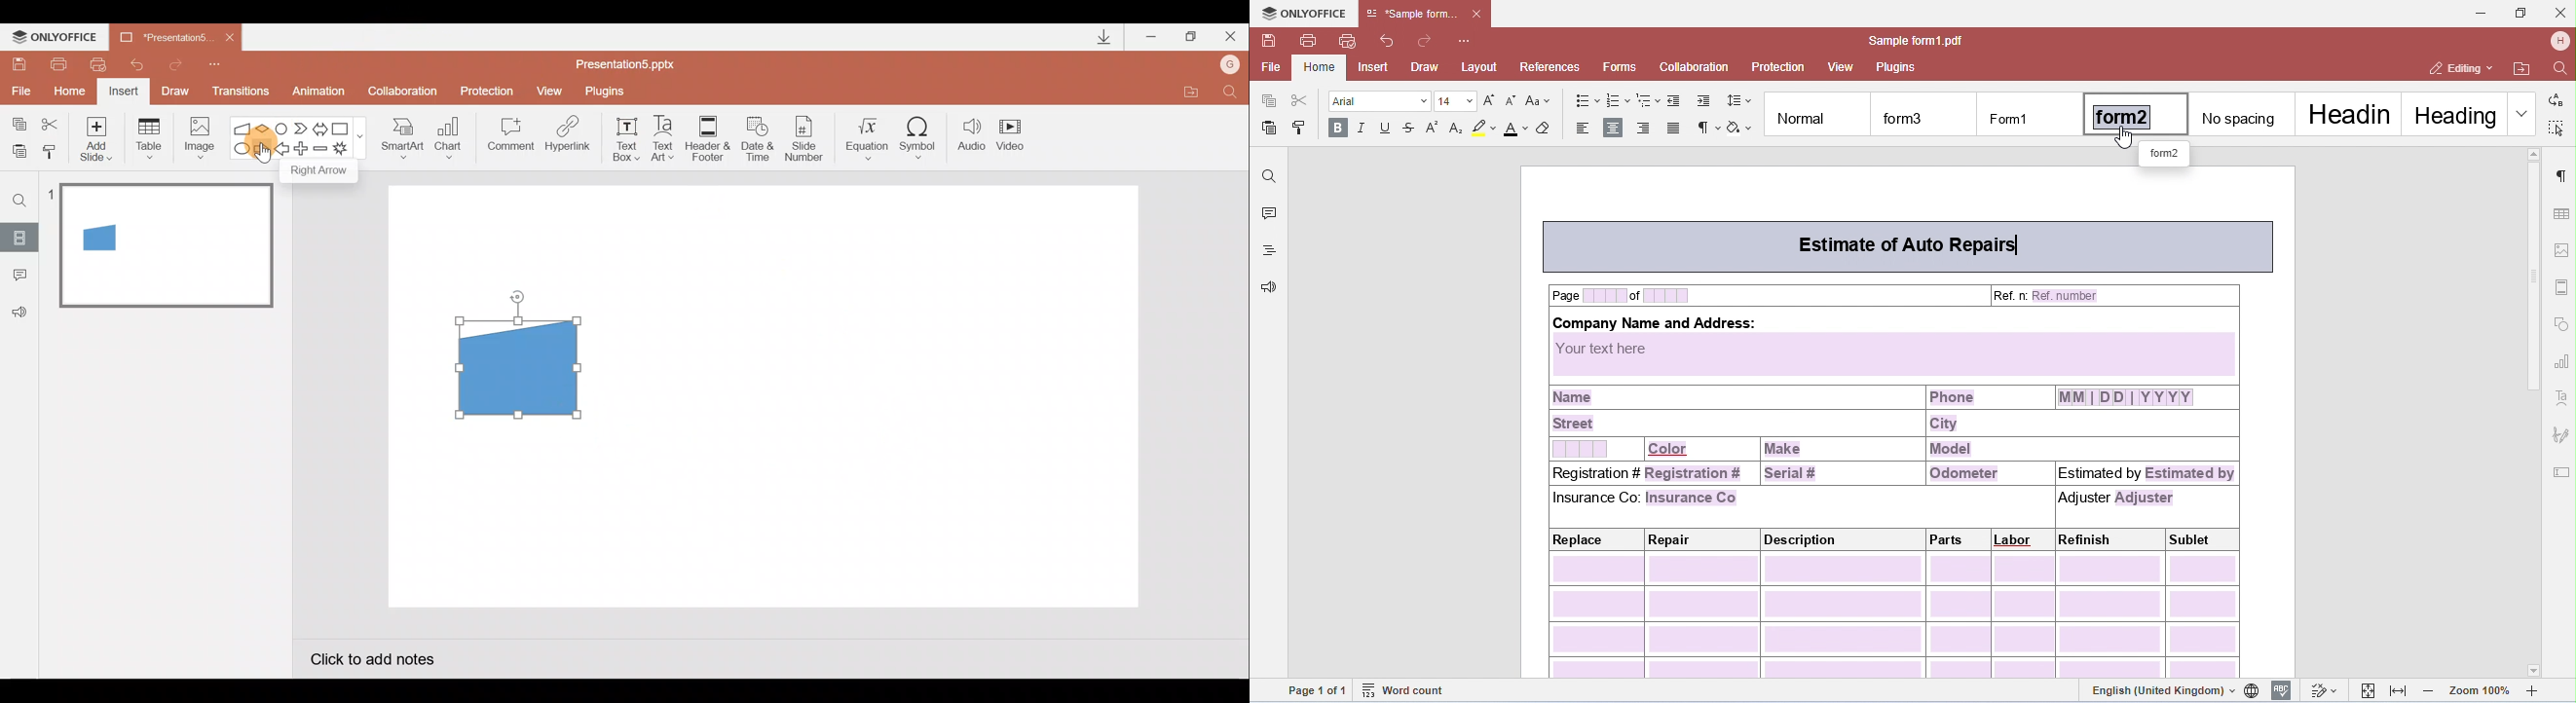 The height and width of the screenshot is (728, 2576). Describe the element at coordinates (20, 200) in the screenshot. I see `Find` at that location.